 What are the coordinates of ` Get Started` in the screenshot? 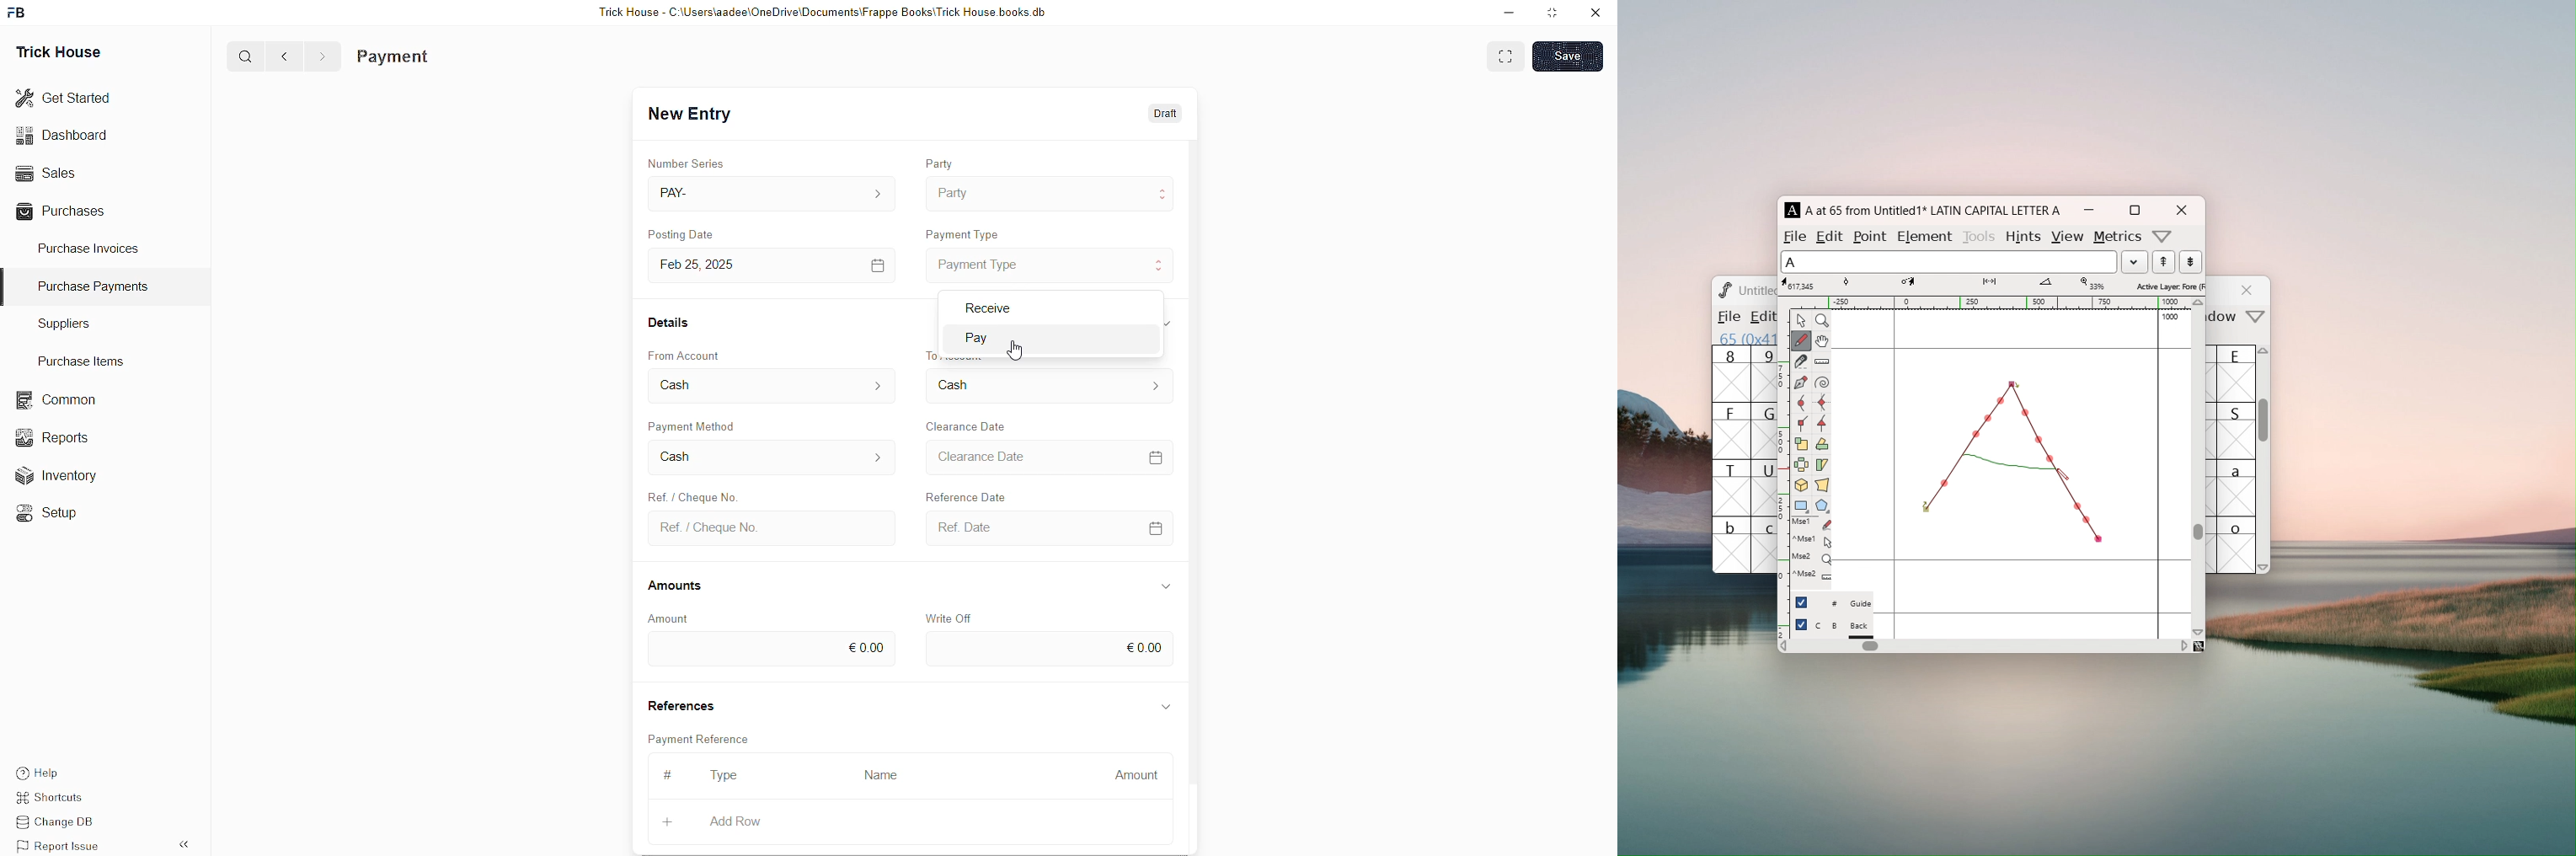 It's located at (64, 96).